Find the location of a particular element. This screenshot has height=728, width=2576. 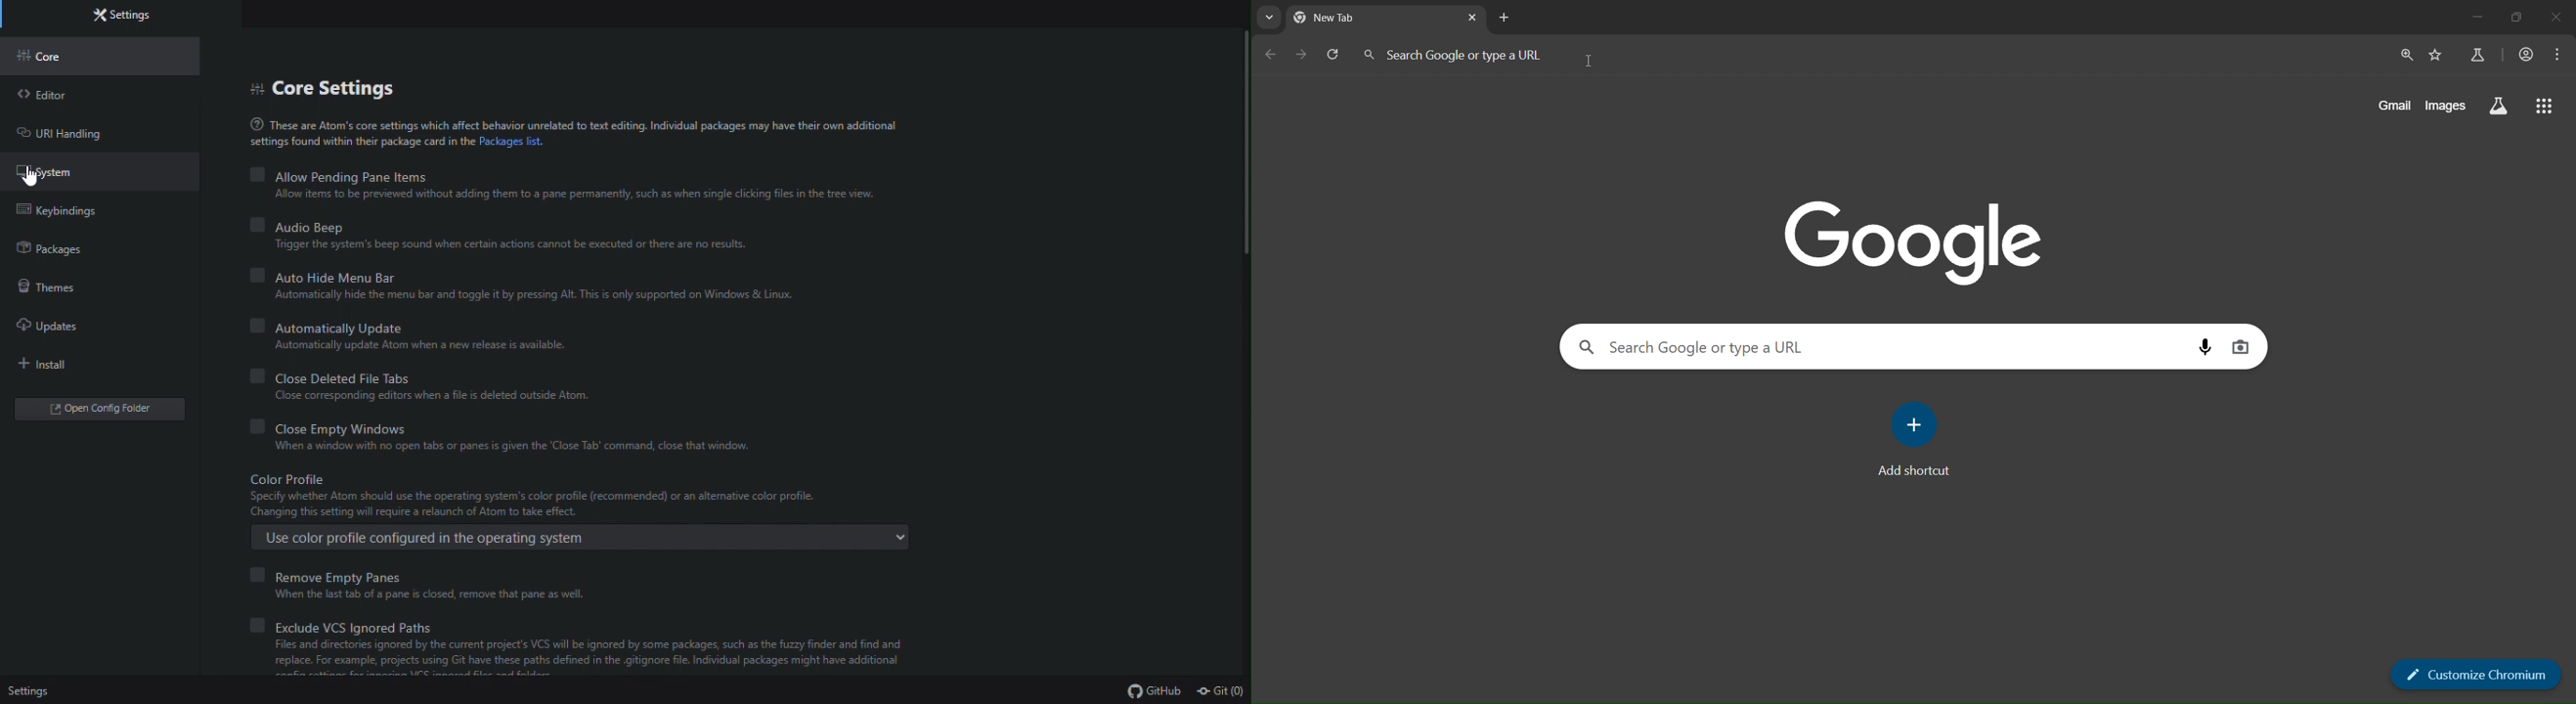

‘Trigger the system's beep sound when certain actions cannot be executed or there are no results. is located at coordinates (523, 245).